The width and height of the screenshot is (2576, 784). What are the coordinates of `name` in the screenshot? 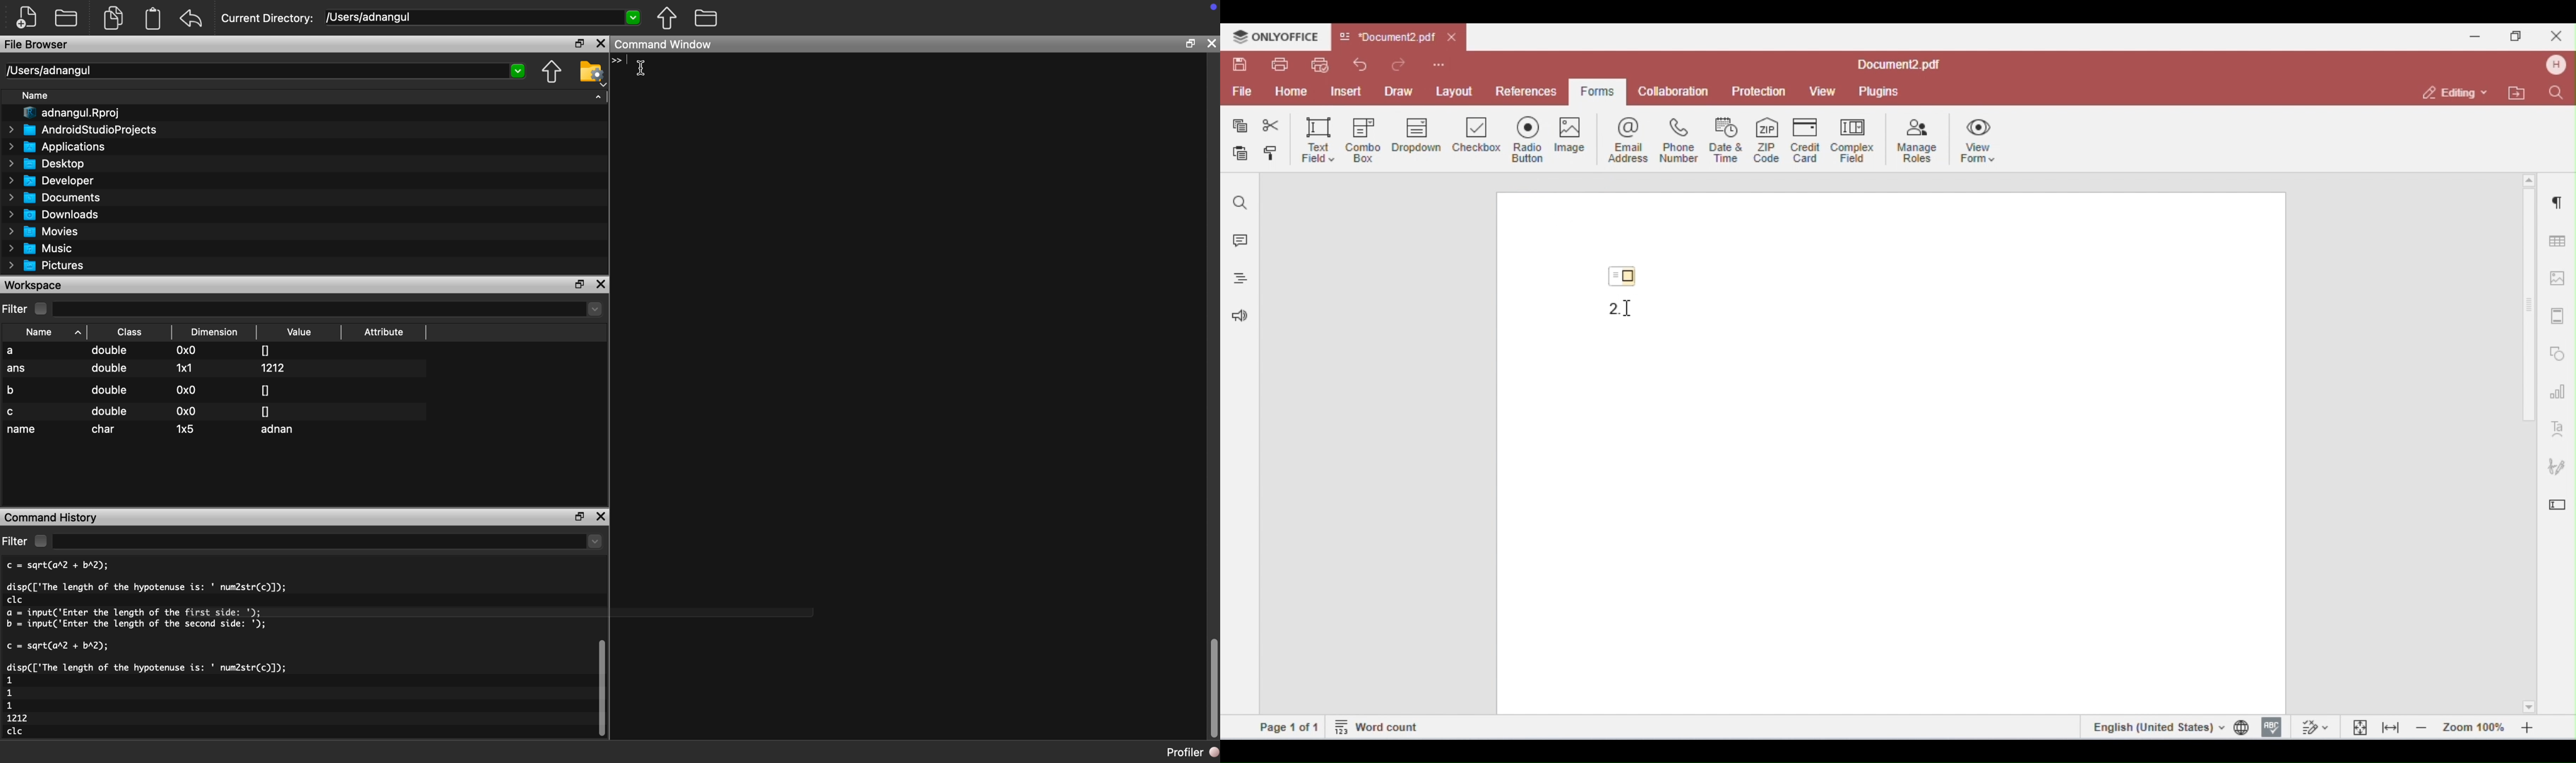 It's located at (22, 430).